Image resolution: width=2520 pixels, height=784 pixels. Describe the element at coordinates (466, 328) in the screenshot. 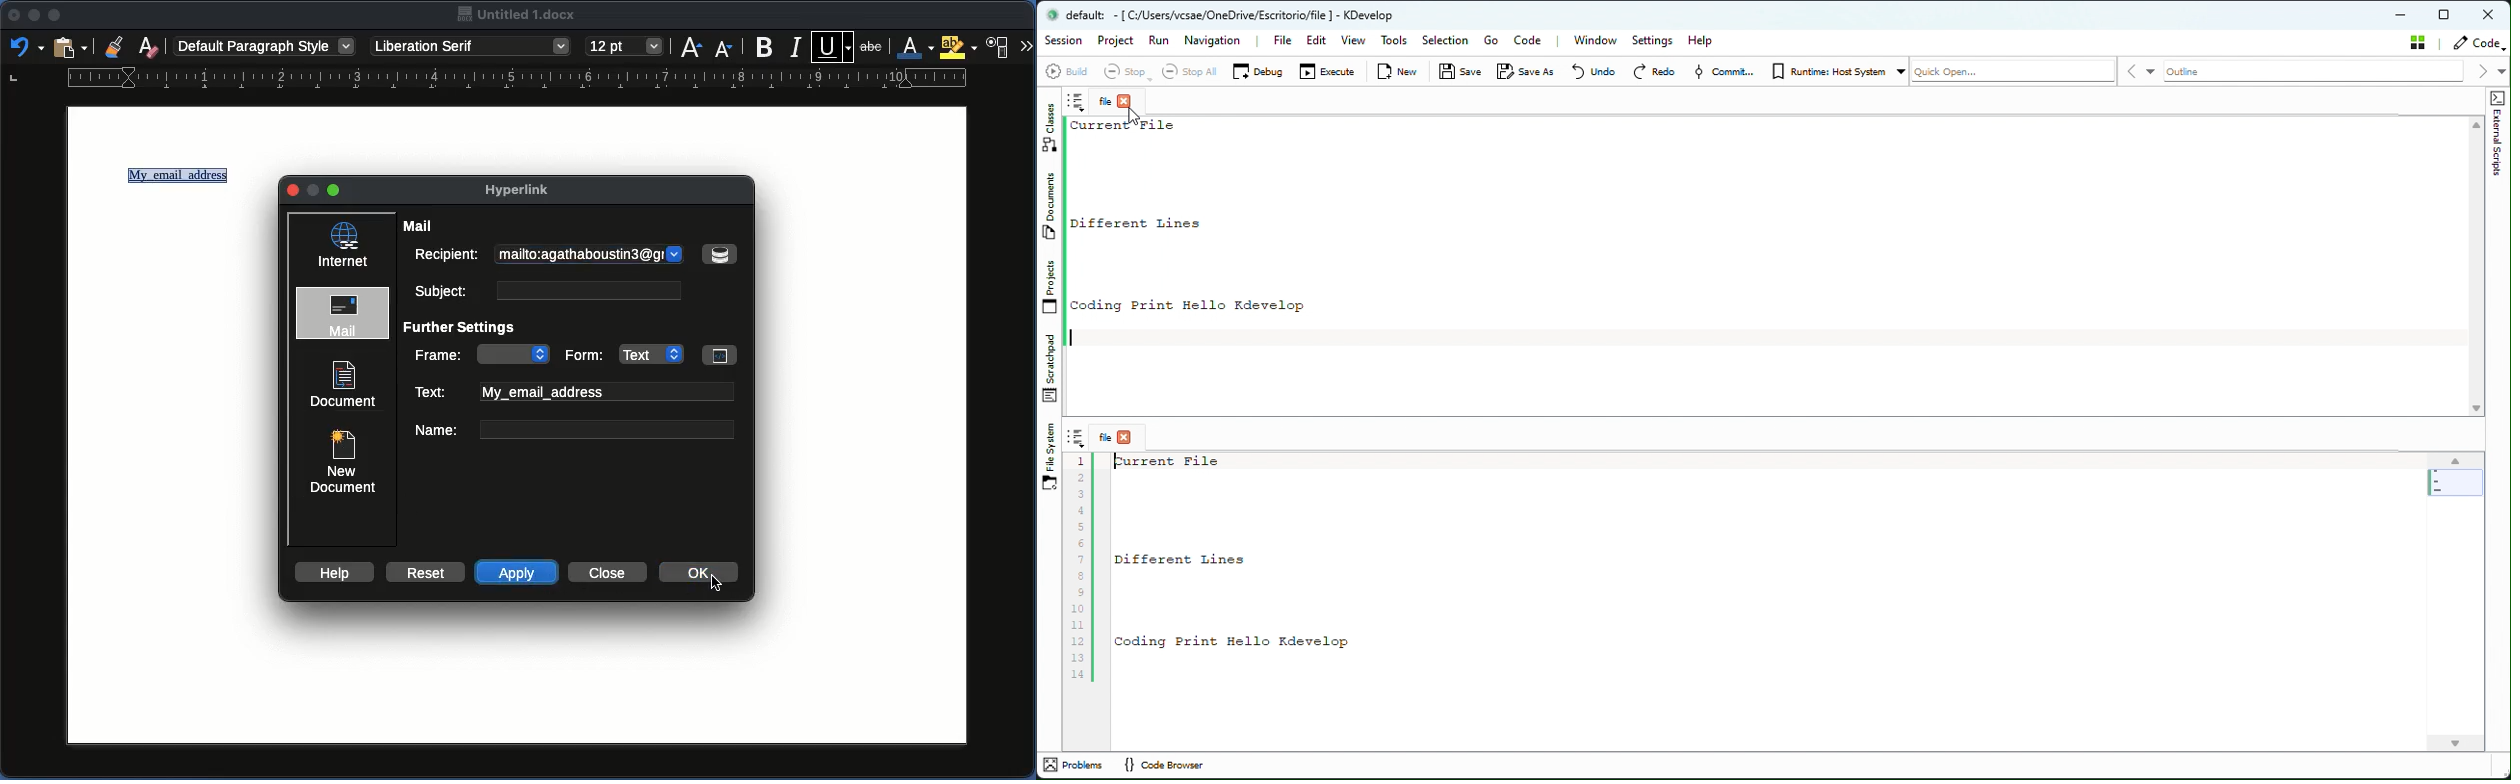

I see `Further settings` at that location.